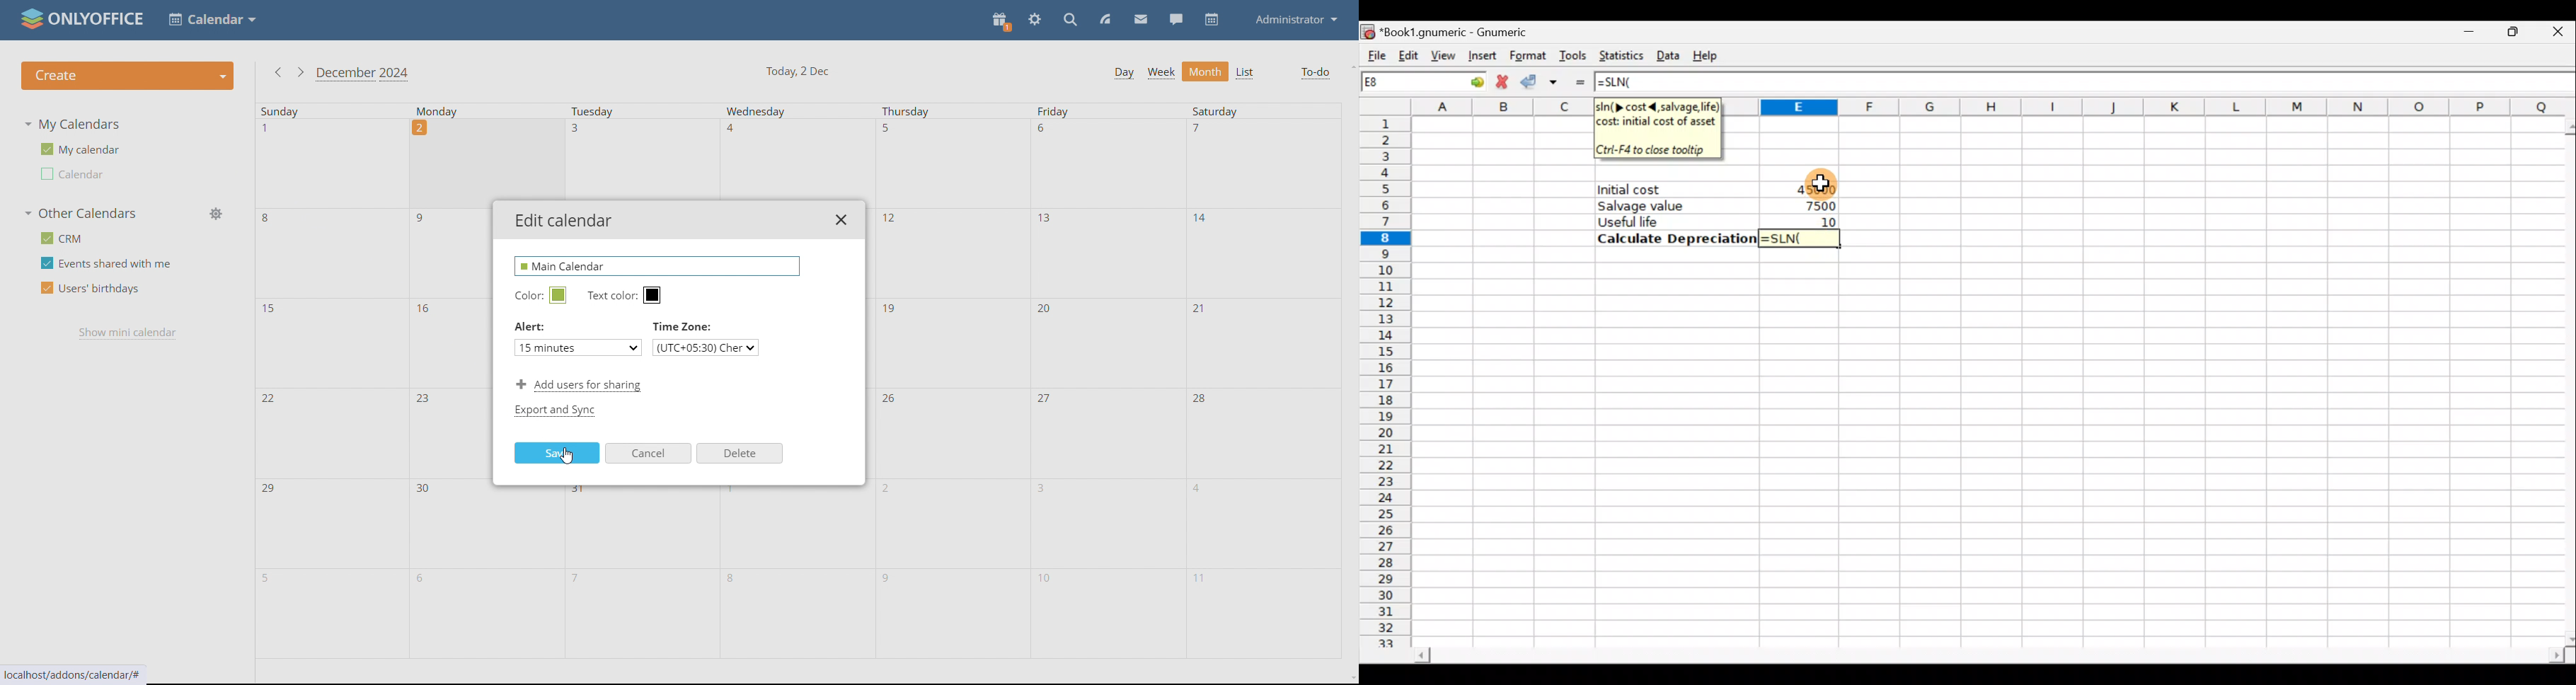 The width and height of the screenshot is (2576, 700). What do you see at coordinates (1710, 54) in the screenshot?
I see `Help` at bounding box center [1710, 54].